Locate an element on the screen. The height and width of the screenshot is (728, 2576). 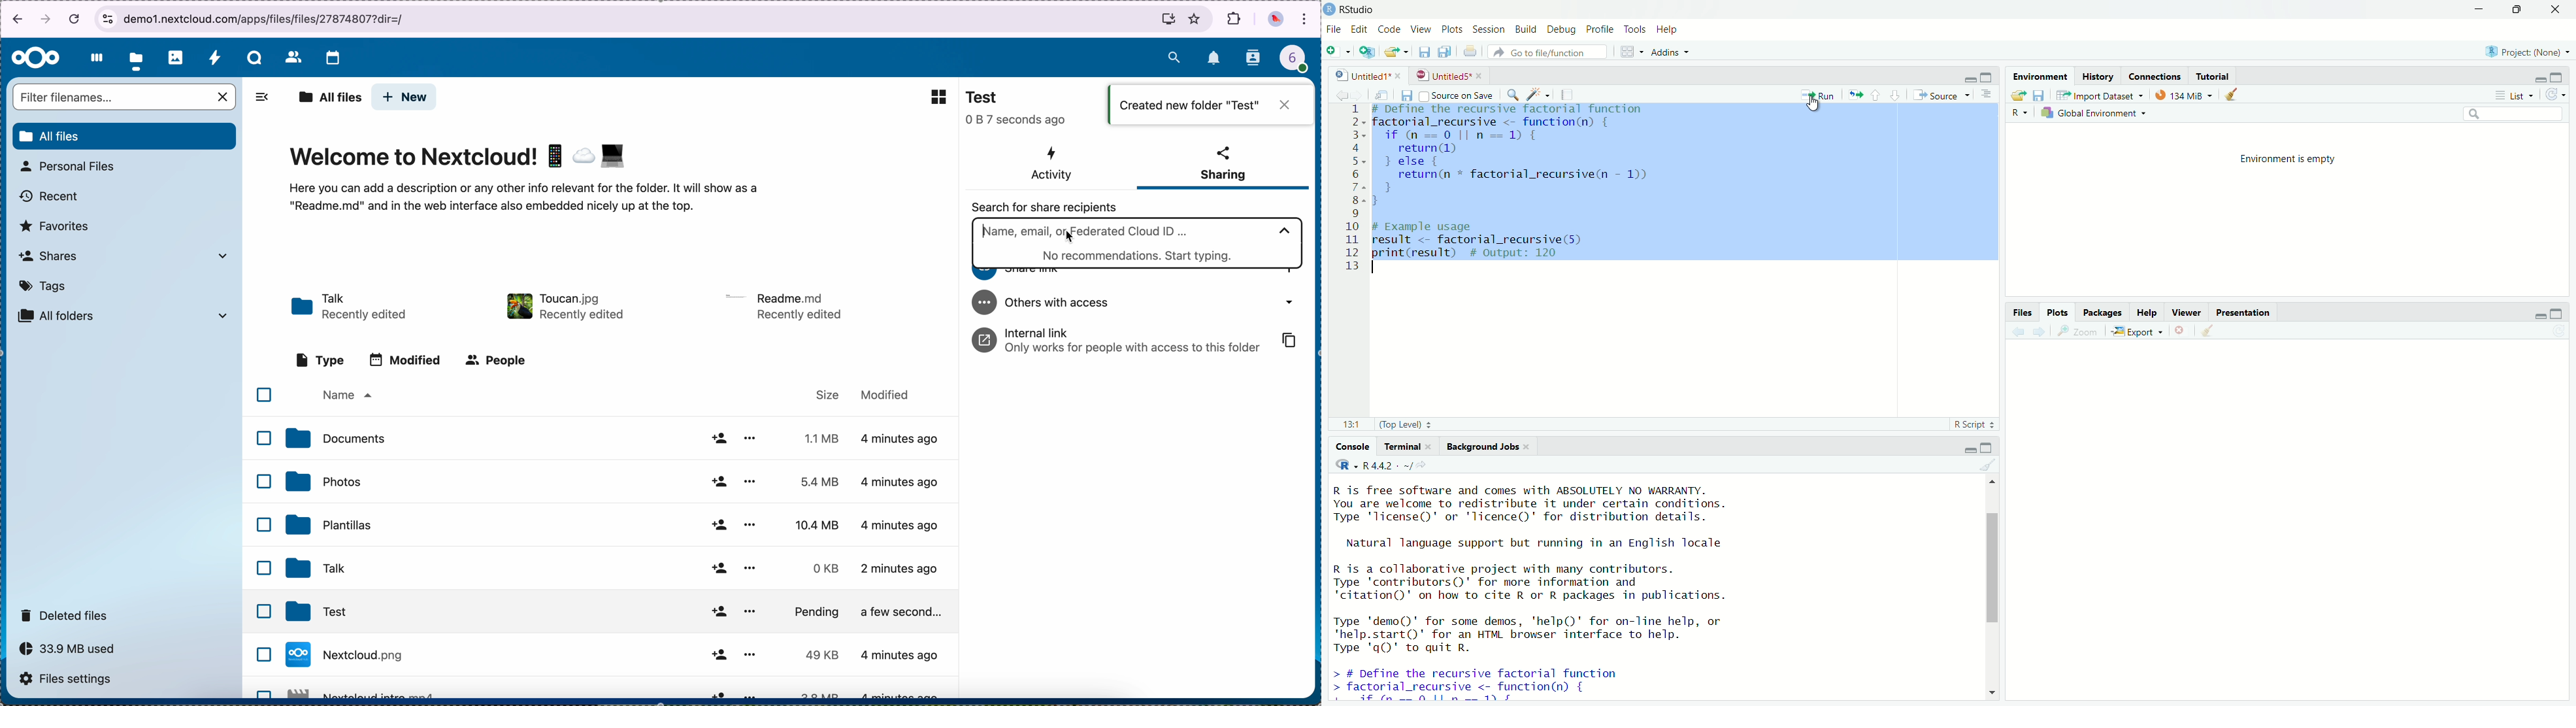
Save current document (Ctrl + S) is located at coordinates (1406, 95).